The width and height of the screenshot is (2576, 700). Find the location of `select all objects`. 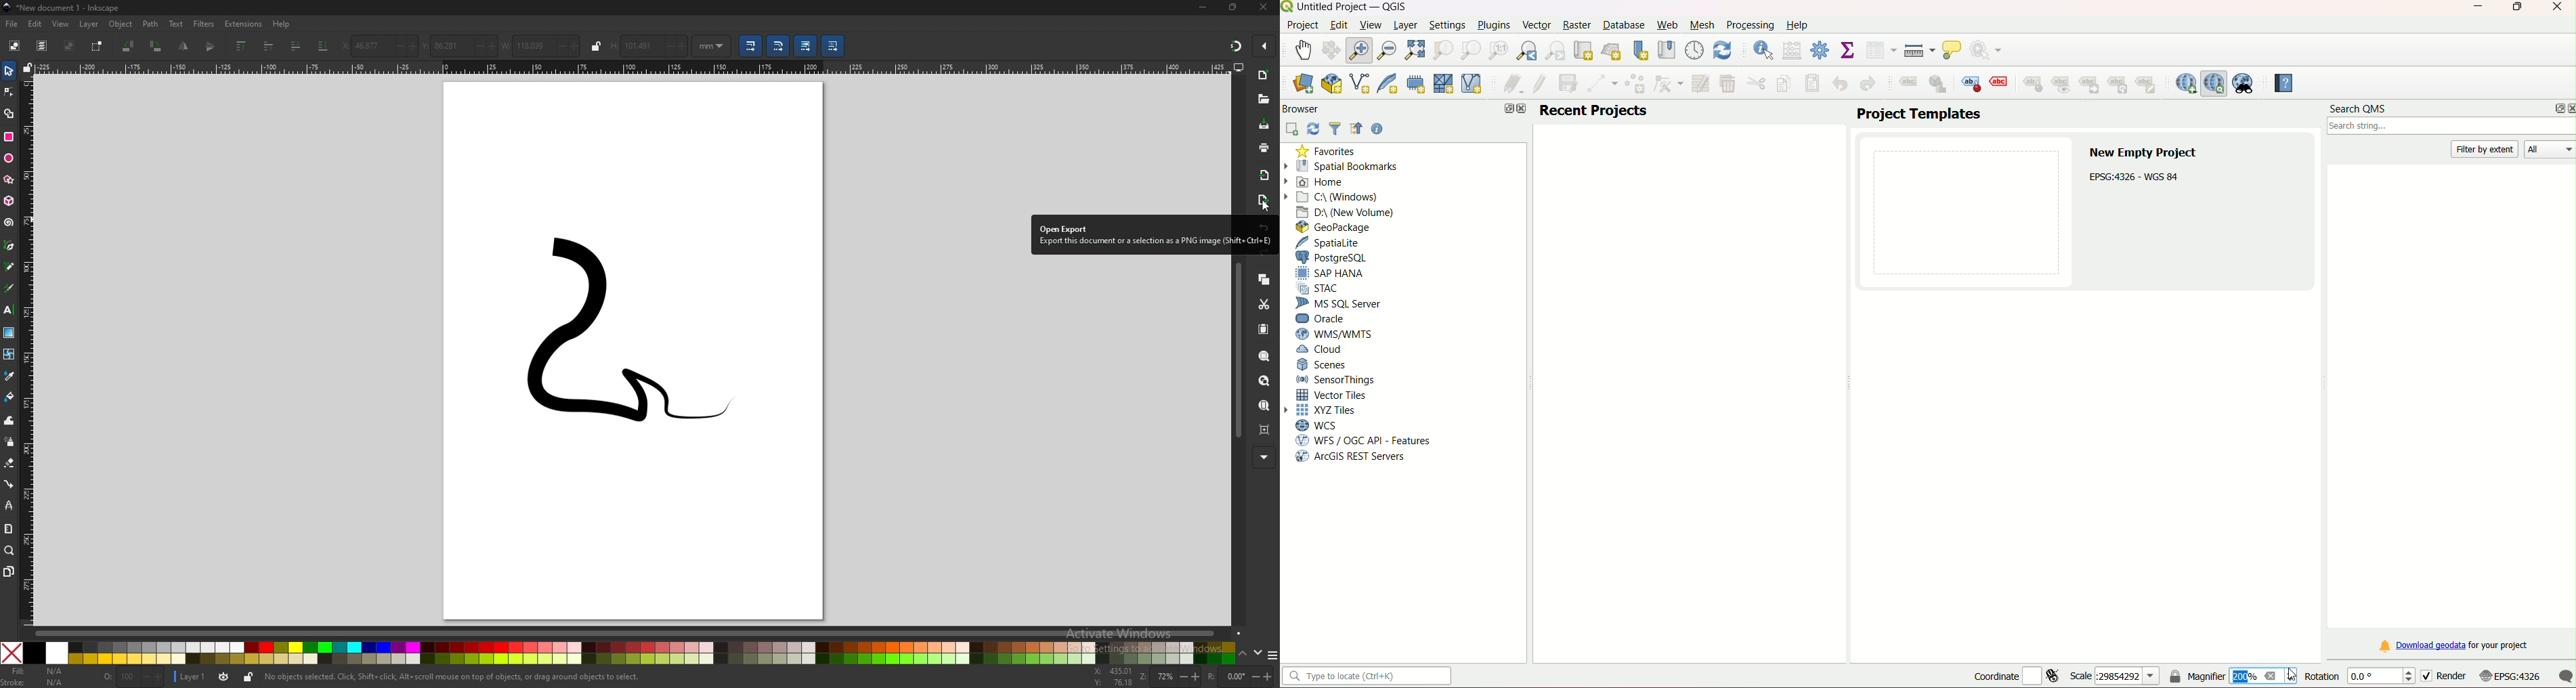

select all objects is located at coordinates (13, 46).